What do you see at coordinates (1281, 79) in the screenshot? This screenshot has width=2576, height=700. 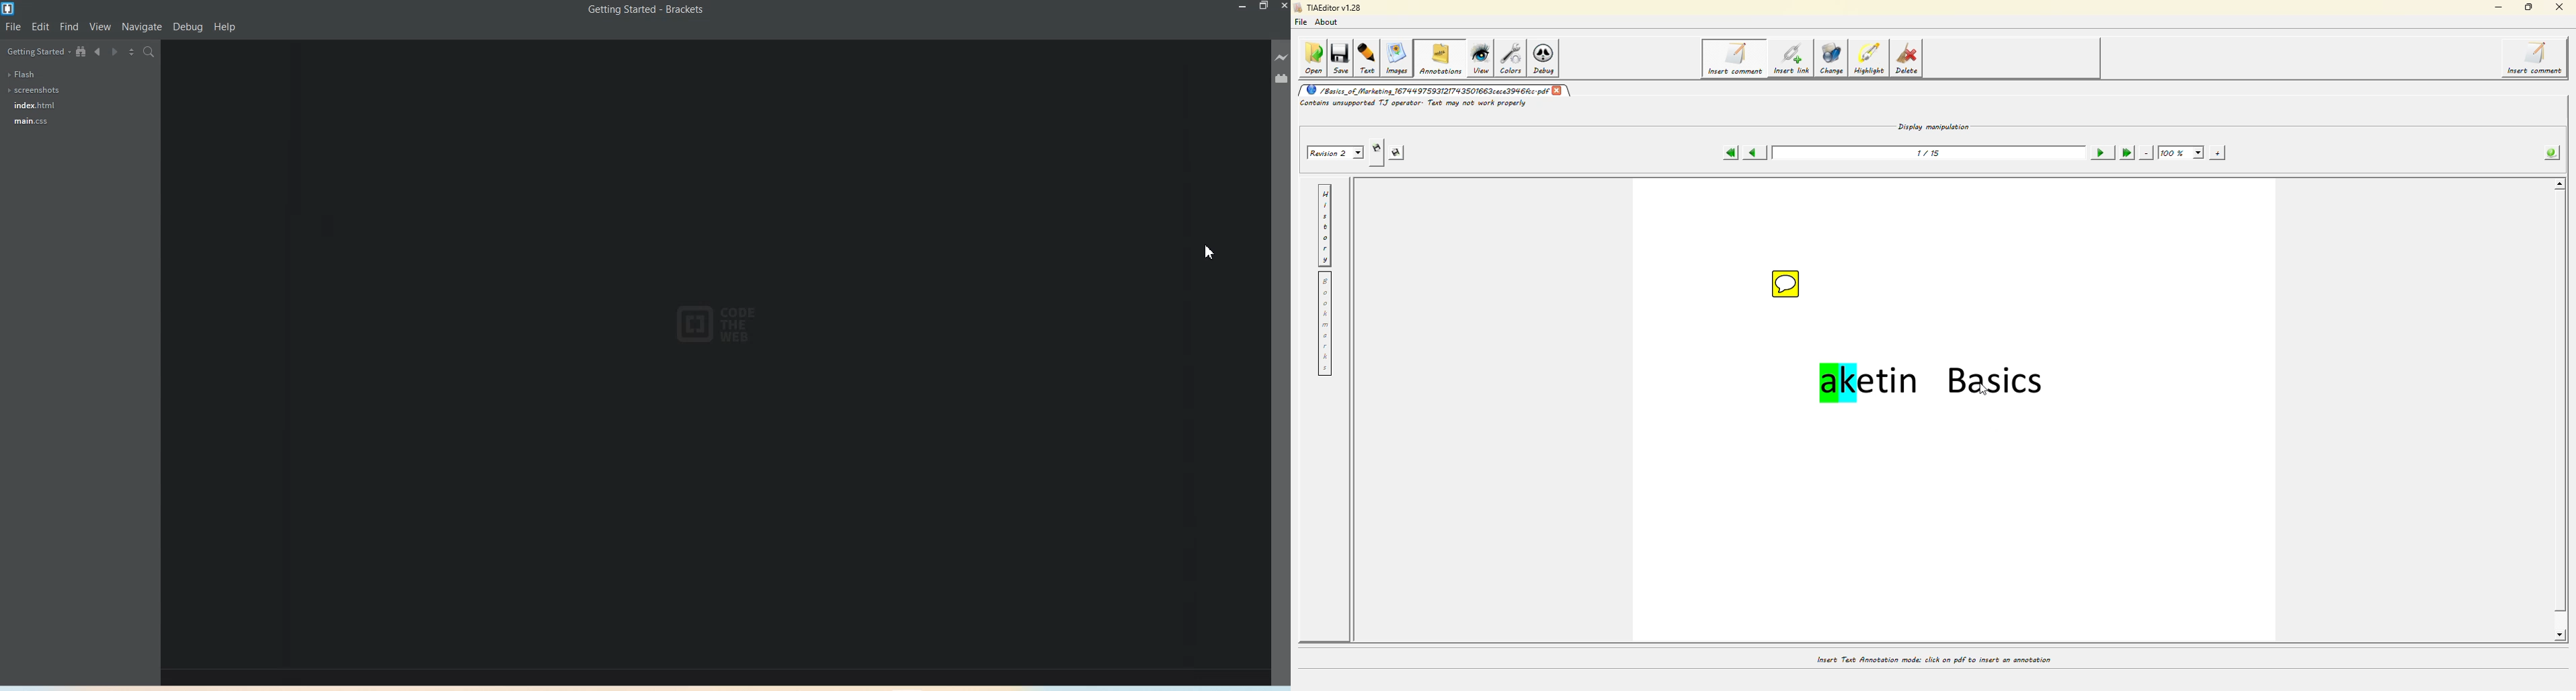 I see `Extension Manager` at bounding box center [1281, 79].